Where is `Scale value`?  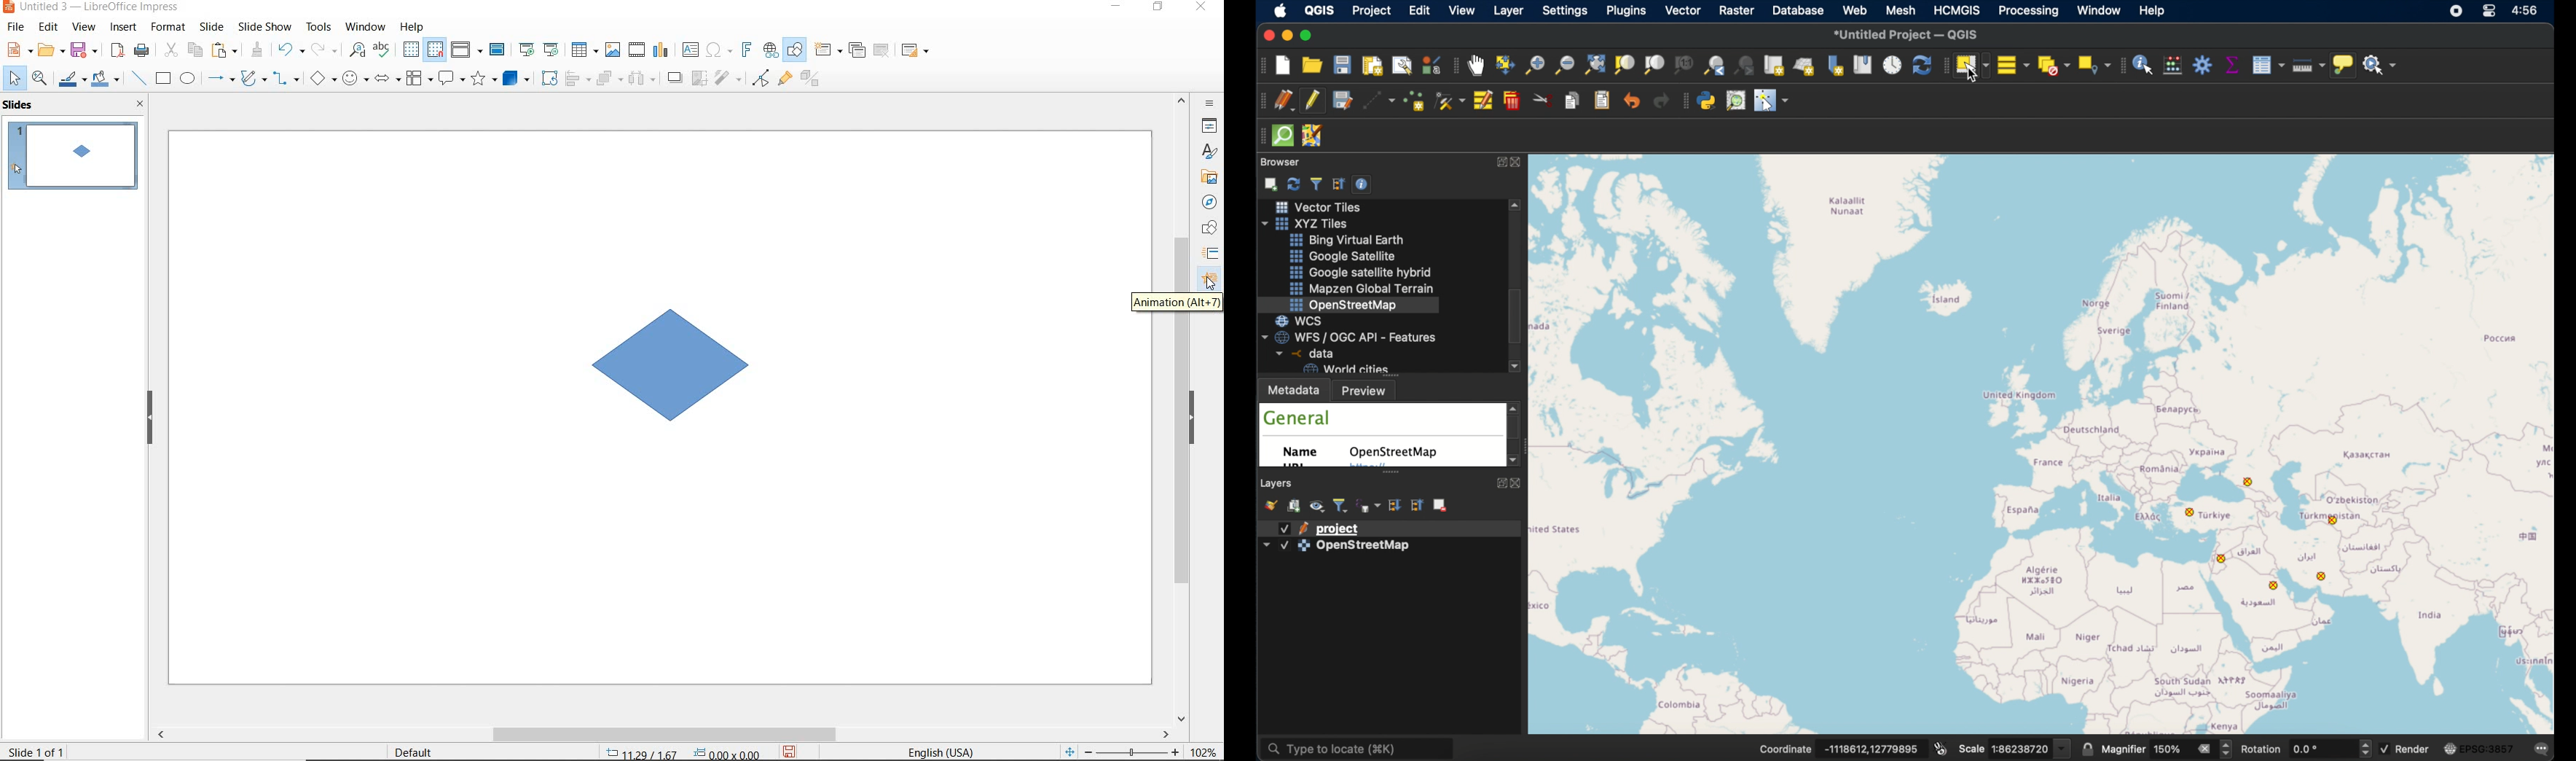 Scale value is located at coordinates (2021, 749).